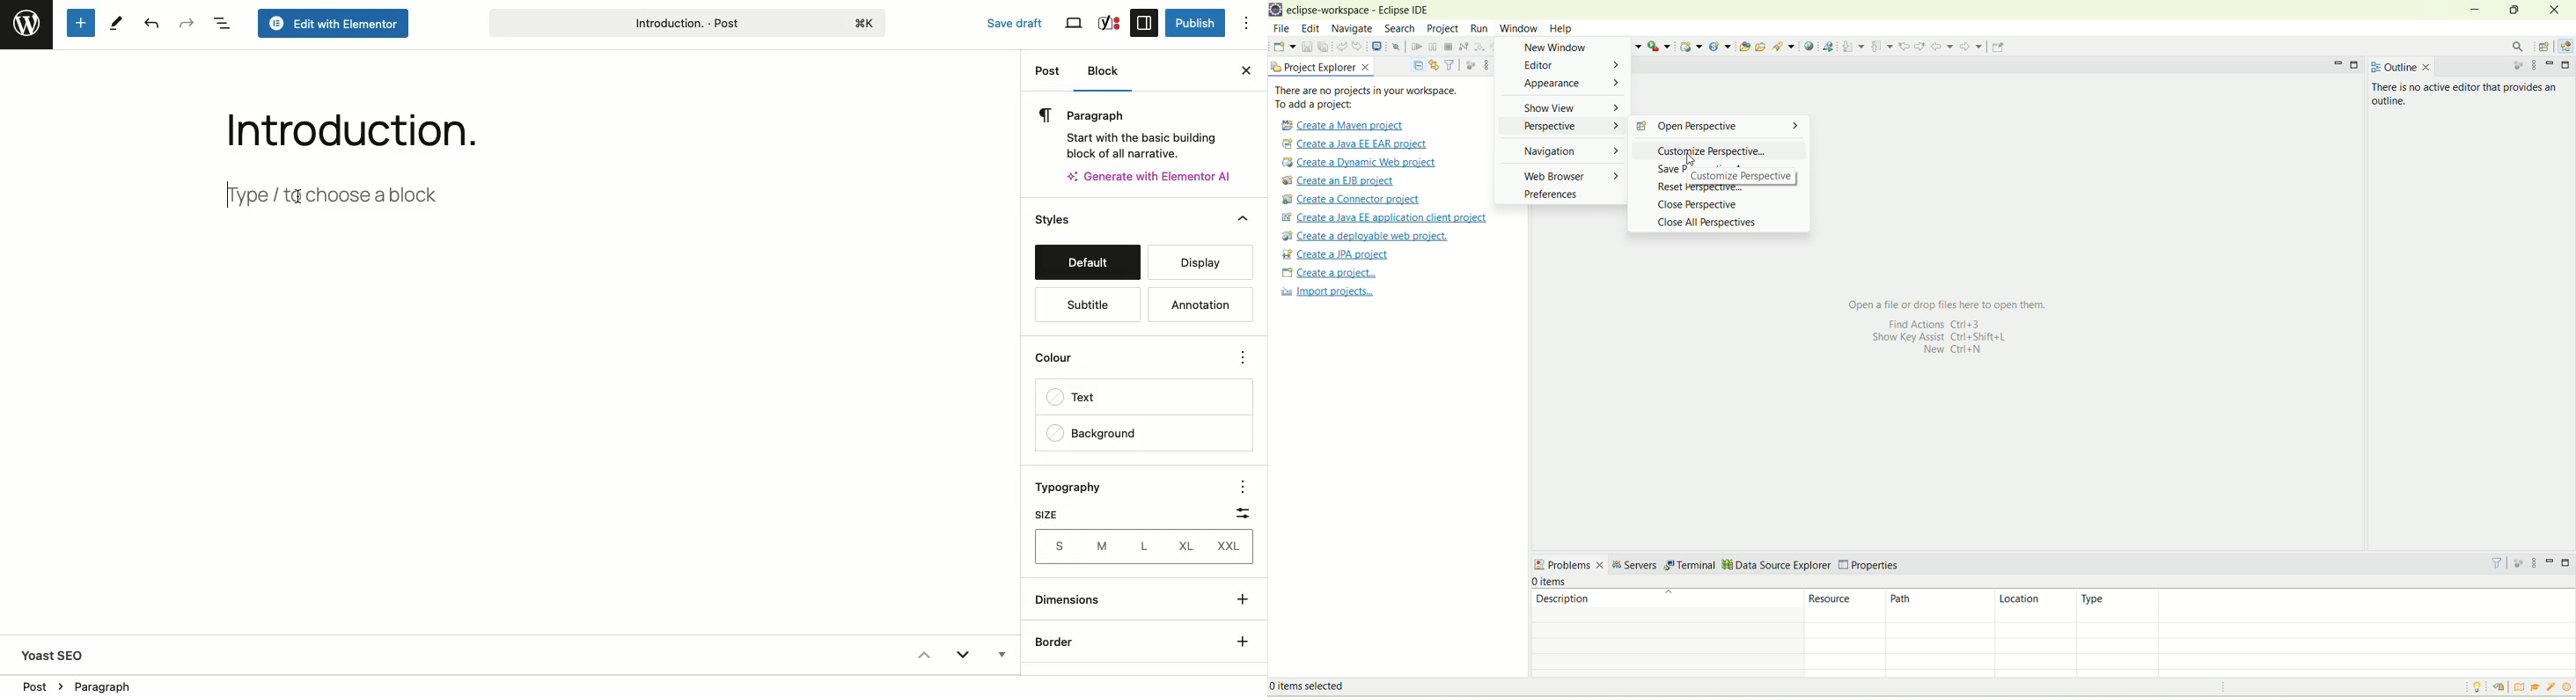  I want to click on Background, so click(1092, 434).